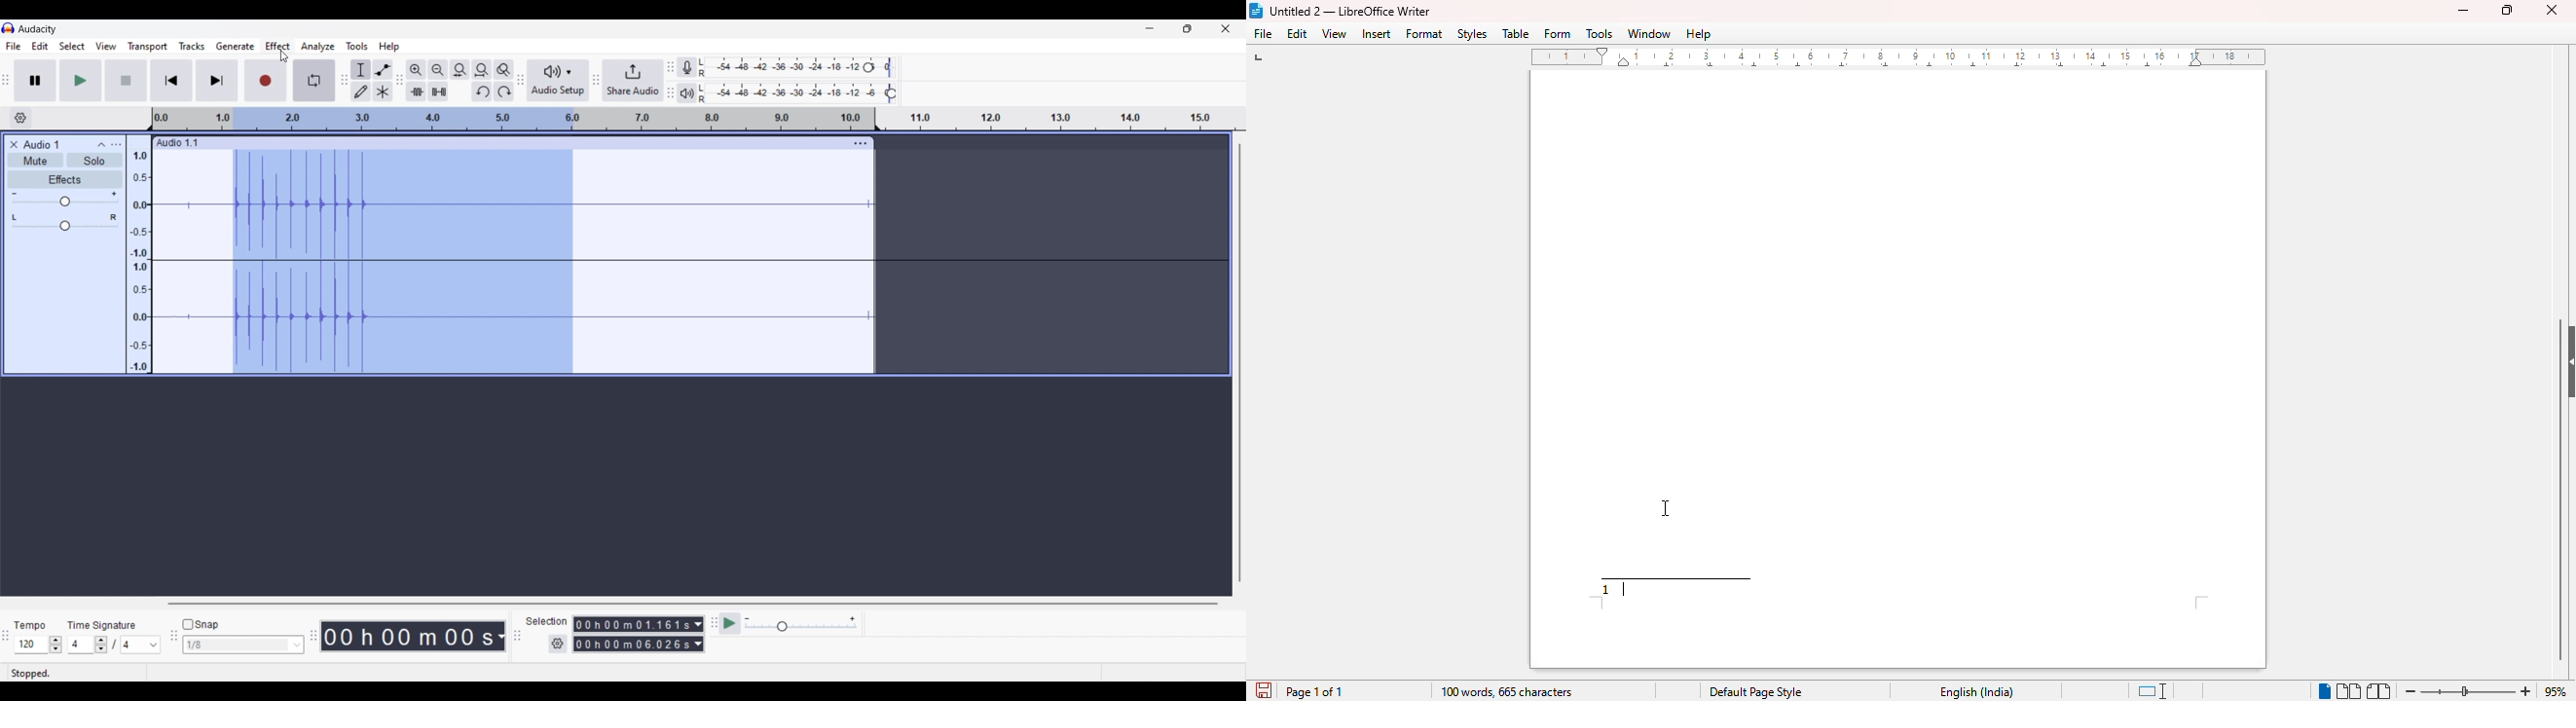 This screenshot has height=728, width=2576. I want to click on styles, so click(1473, 34).